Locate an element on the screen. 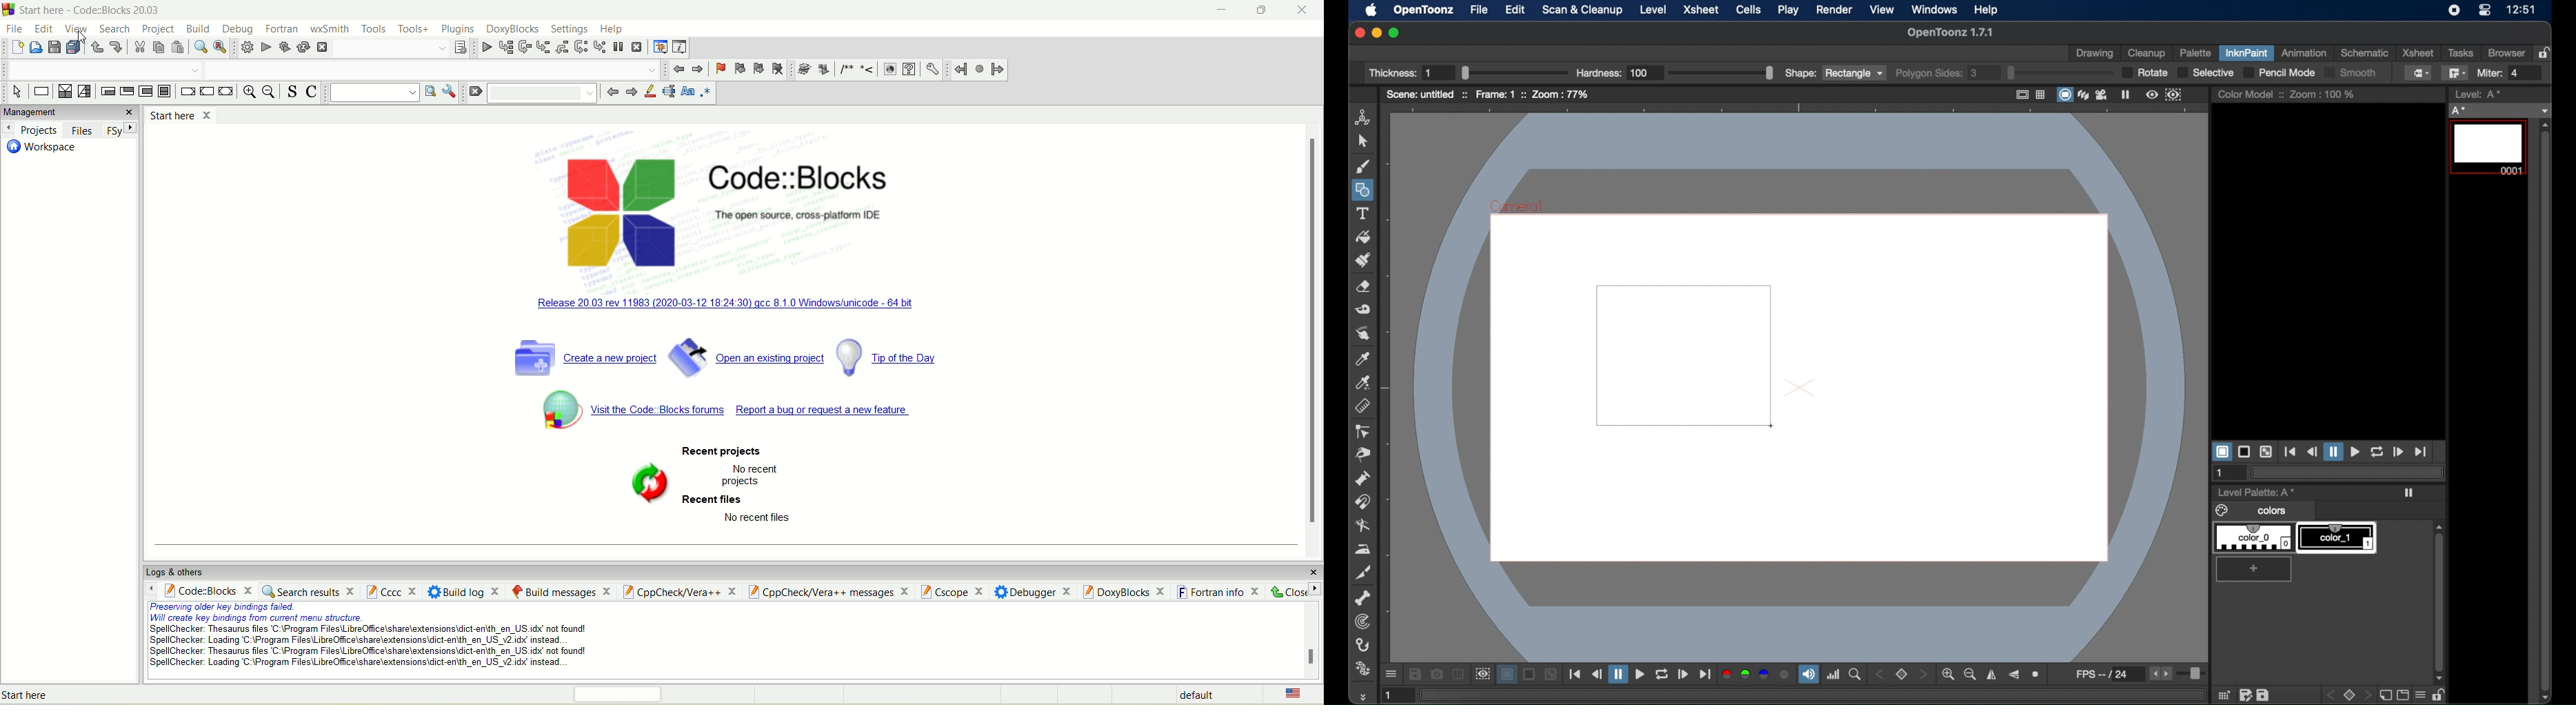  return instruction is located at coordinates (225, 92).